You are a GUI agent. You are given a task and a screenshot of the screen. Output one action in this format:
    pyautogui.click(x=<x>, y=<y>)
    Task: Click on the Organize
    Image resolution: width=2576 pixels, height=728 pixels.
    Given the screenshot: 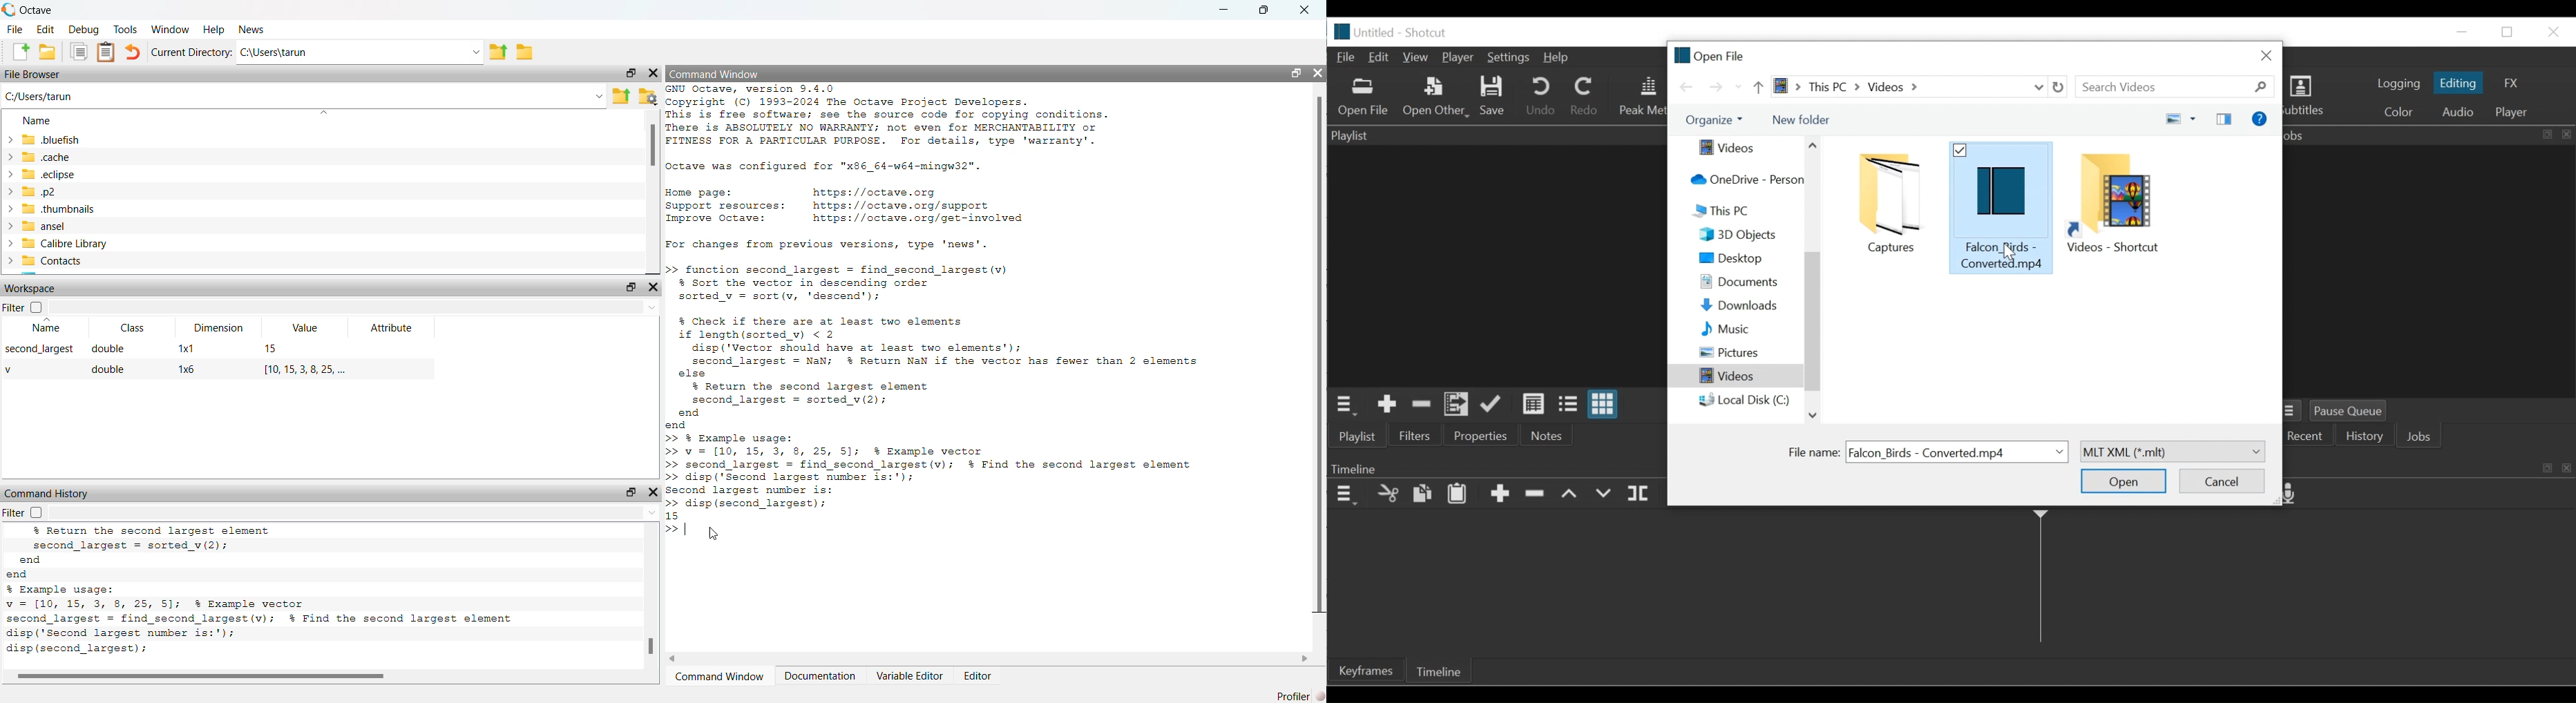 What is the action you would take?
    pyautogui.click(x=1712, y=120)
    